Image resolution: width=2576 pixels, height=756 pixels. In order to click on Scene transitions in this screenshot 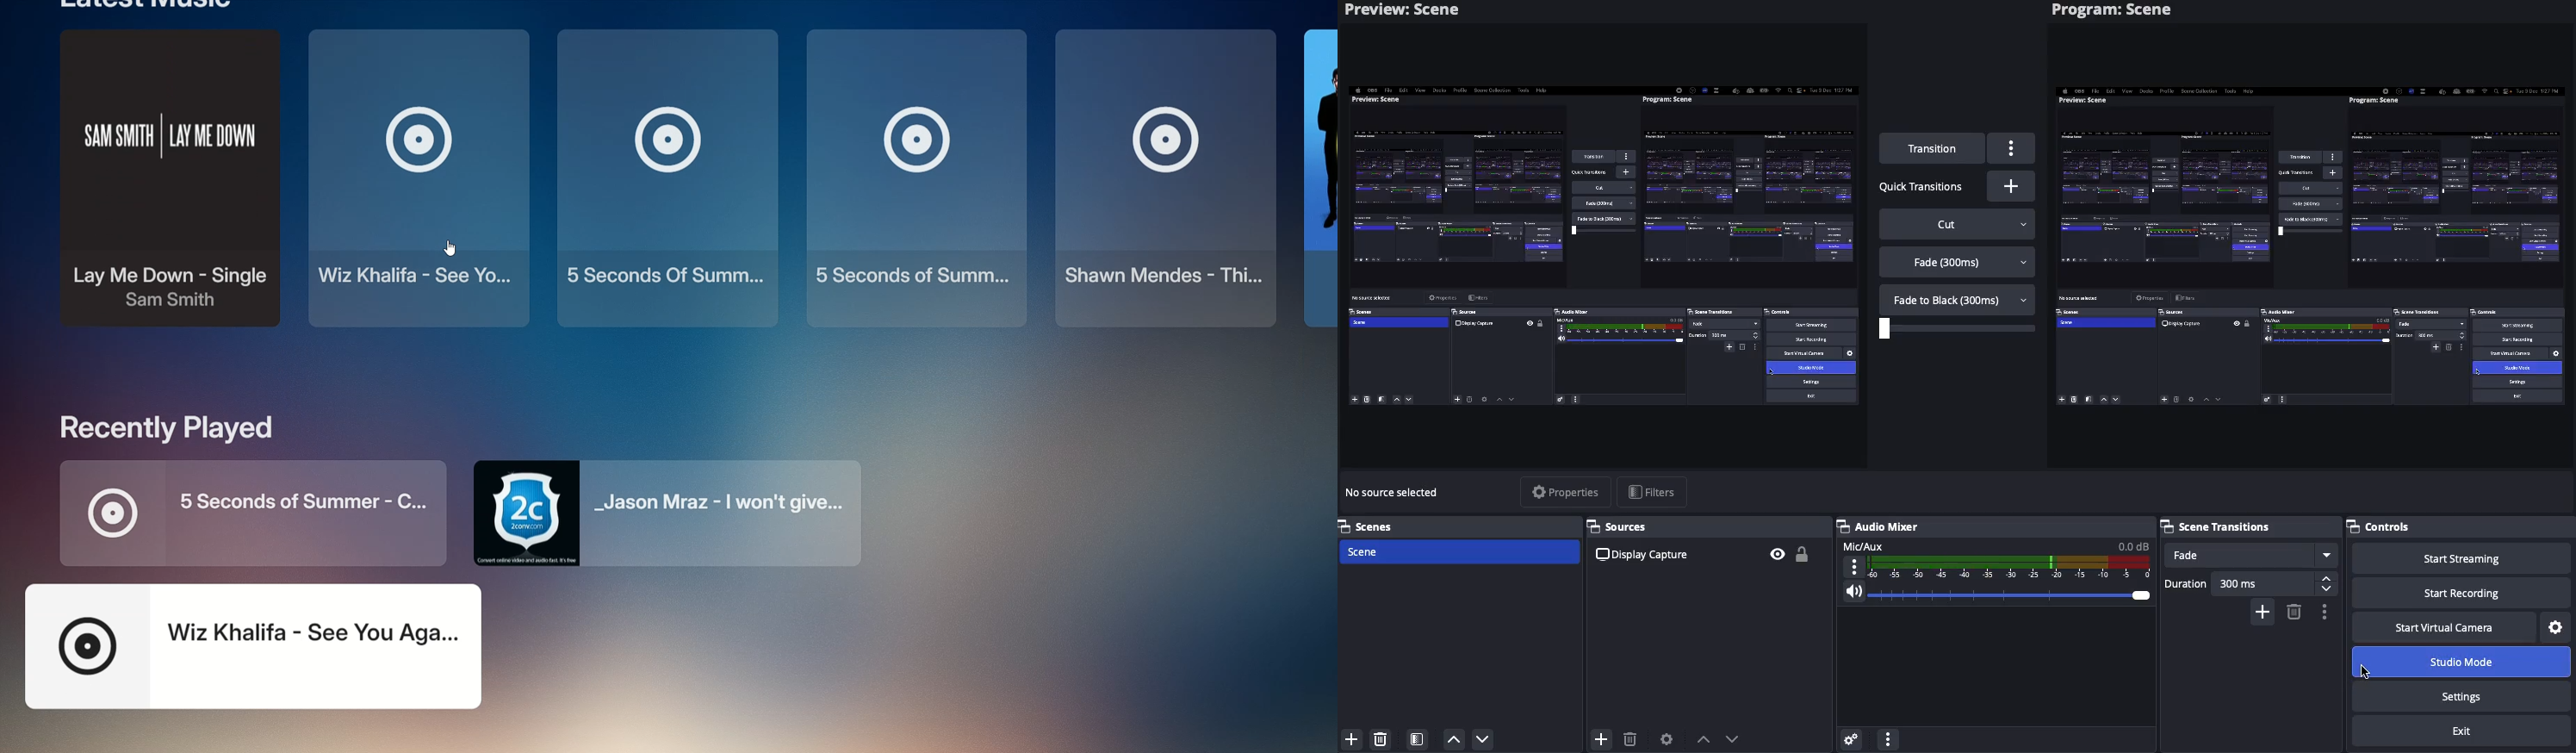, I will do `click(2247, 526)`.